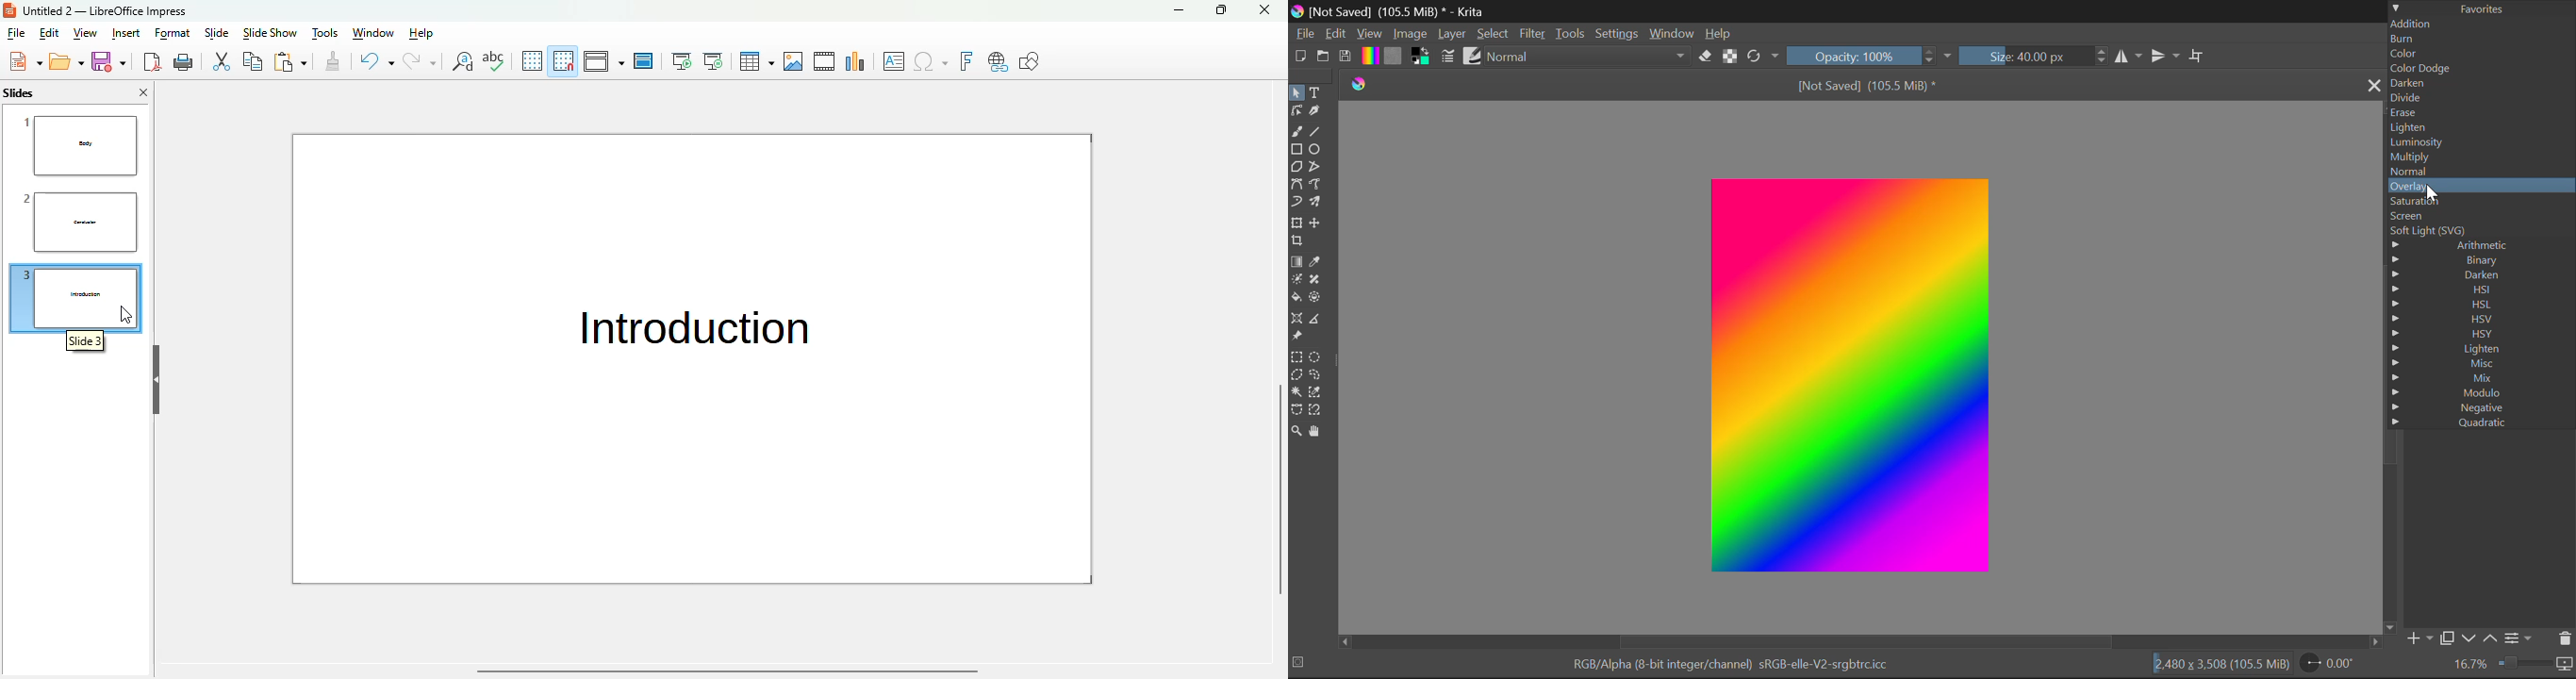  I want to click on display grid, so click(532, 59).